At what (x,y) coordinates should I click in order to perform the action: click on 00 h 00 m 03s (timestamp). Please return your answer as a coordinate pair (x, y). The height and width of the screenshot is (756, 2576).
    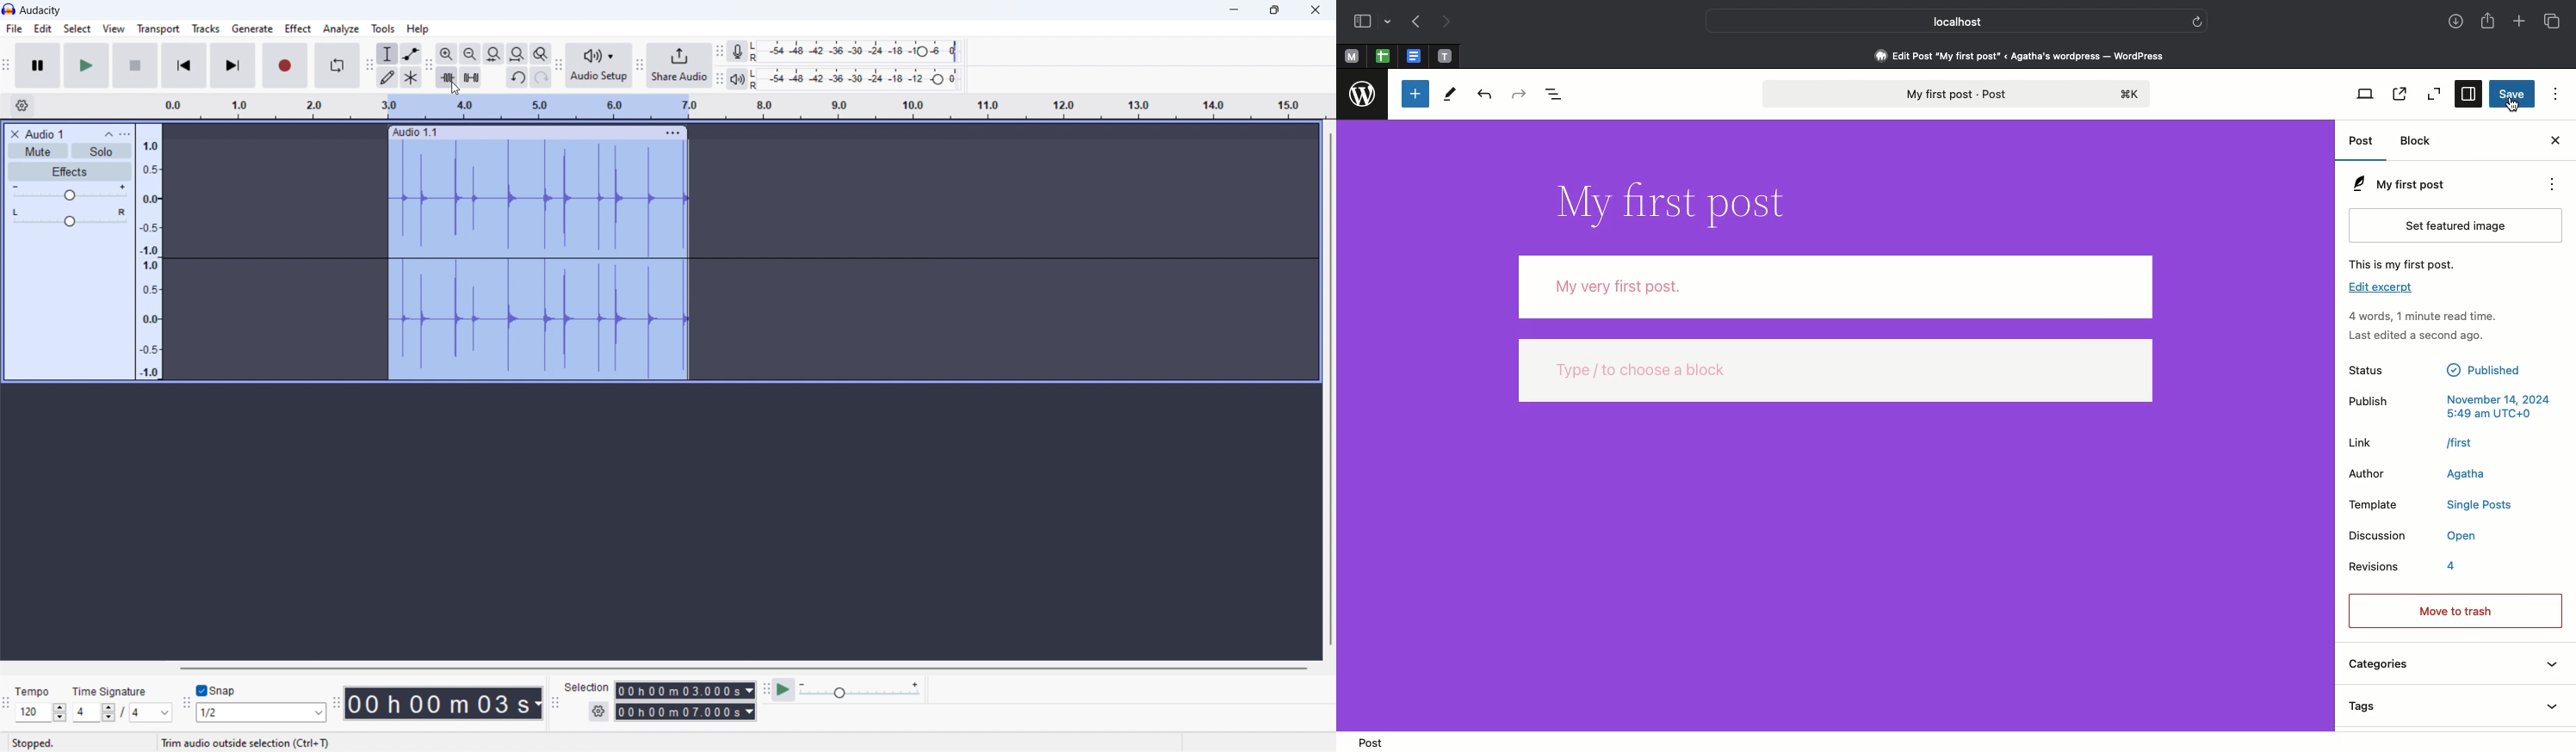
    Looking at the image, I should click on (444, 706).